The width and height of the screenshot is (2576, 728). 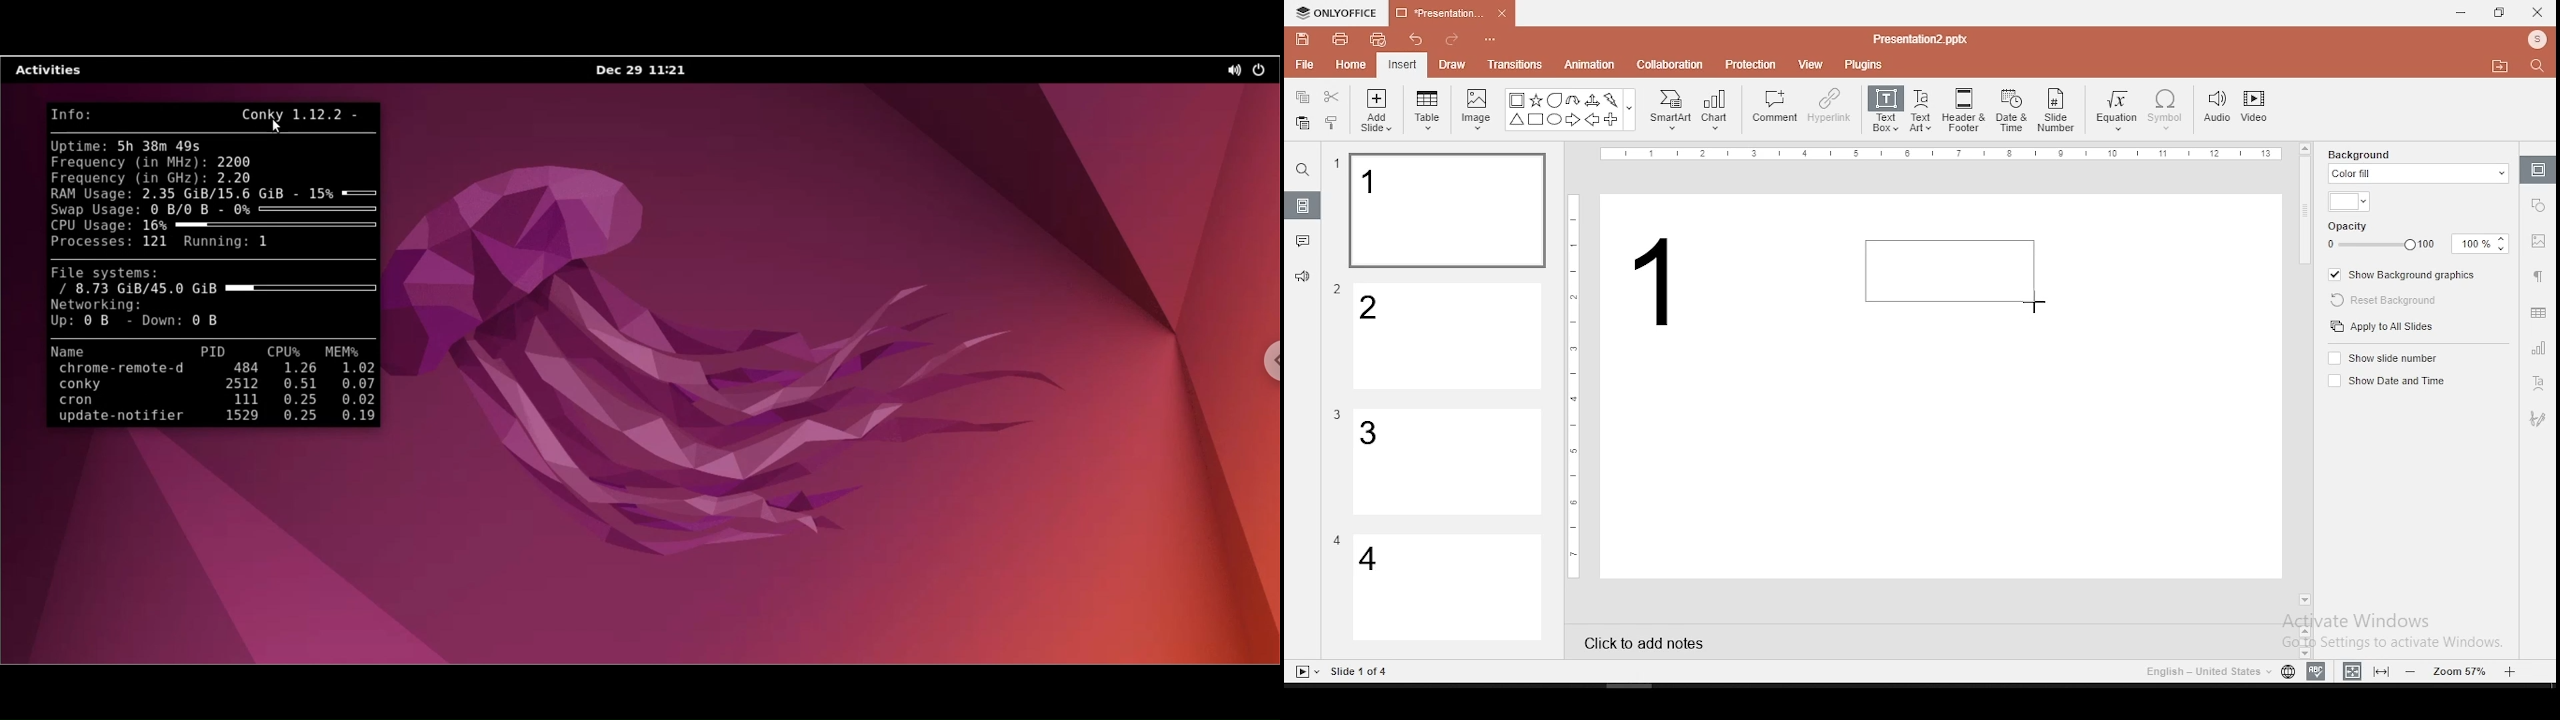 What do you see at coordinates (1452, 42) in the screenshot?
I see `redo` at bounding box center [1452, 42].